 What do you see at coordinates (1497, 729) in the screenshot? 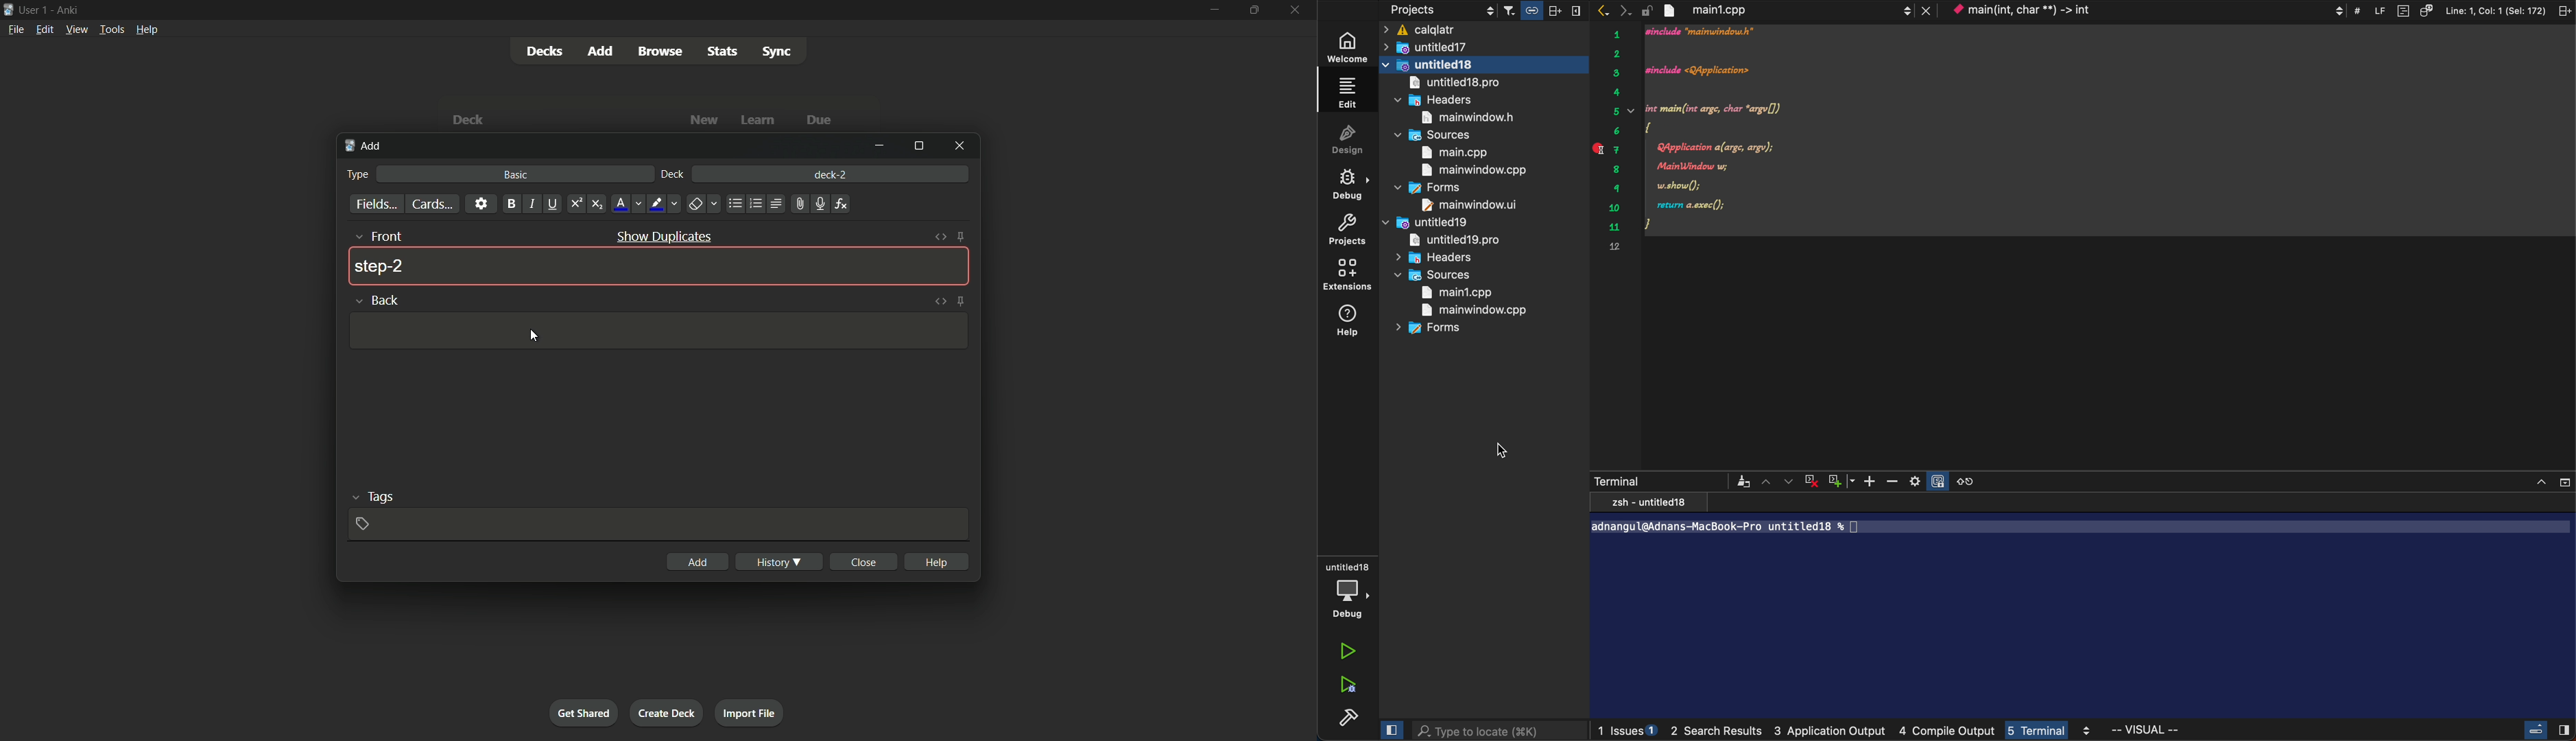
I see `search` at bounding box center [1497, 729].